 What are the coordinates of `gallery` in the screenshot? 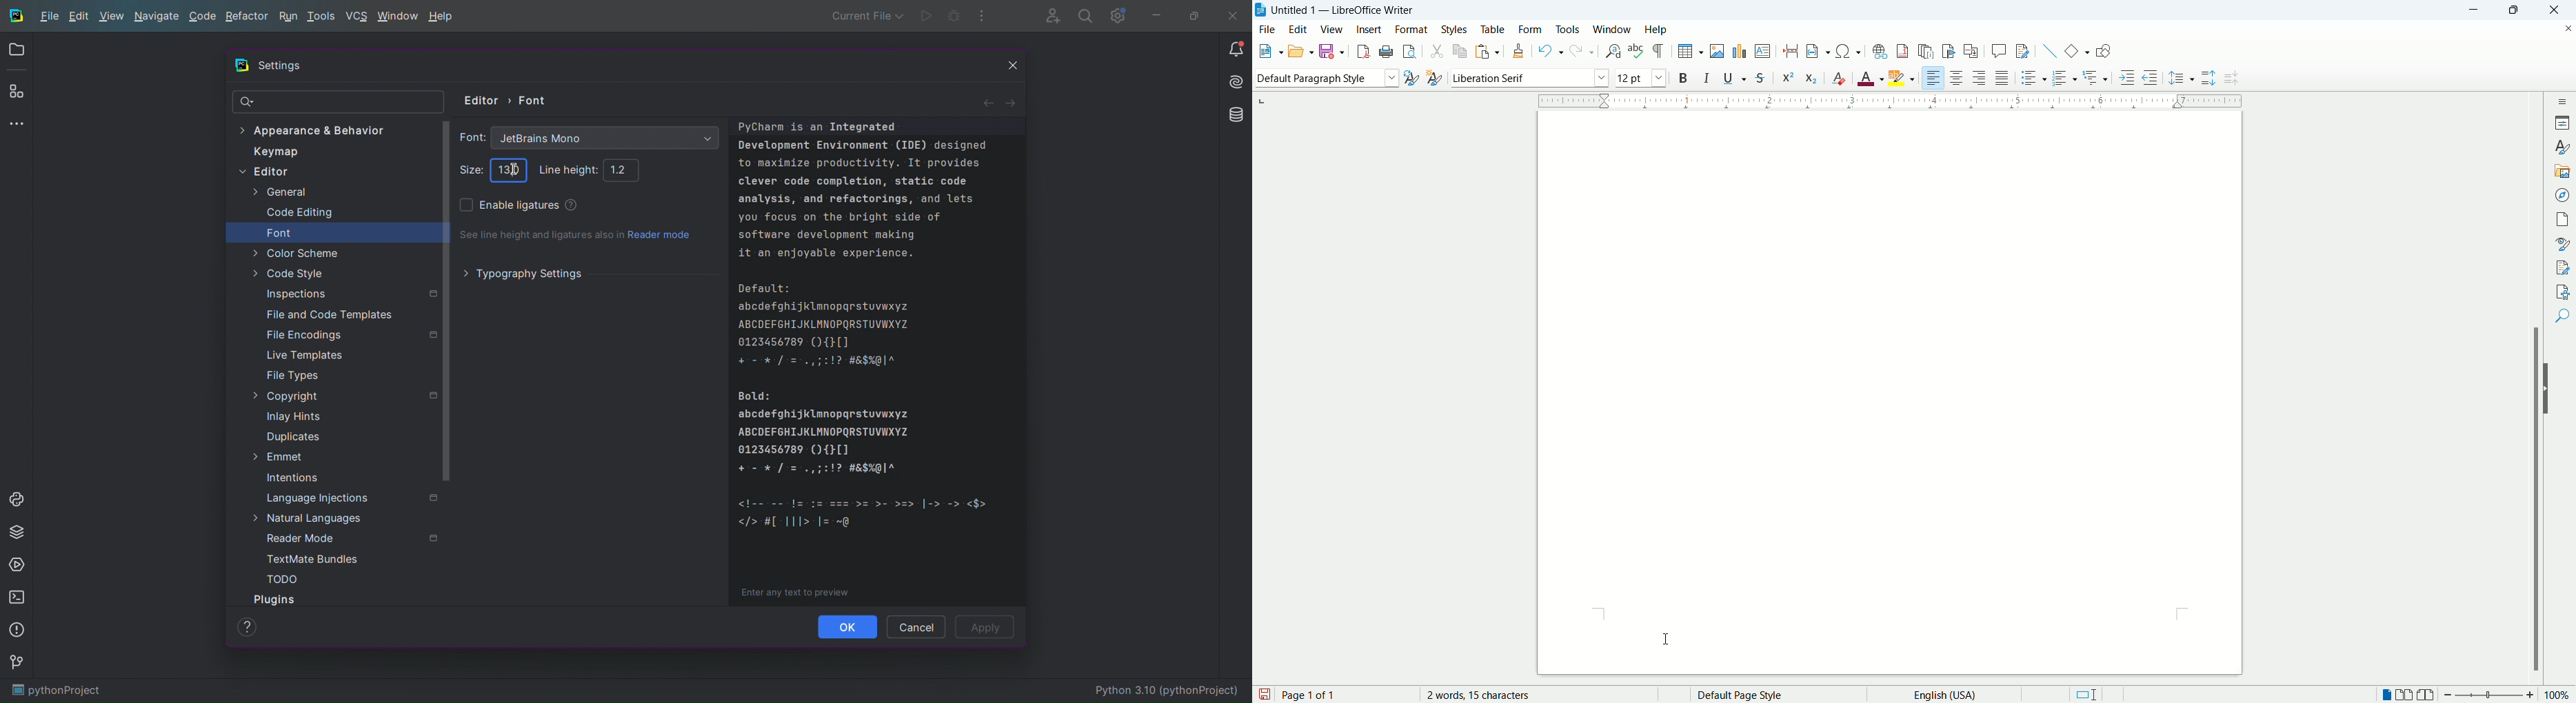 It's located at (2563, 170).